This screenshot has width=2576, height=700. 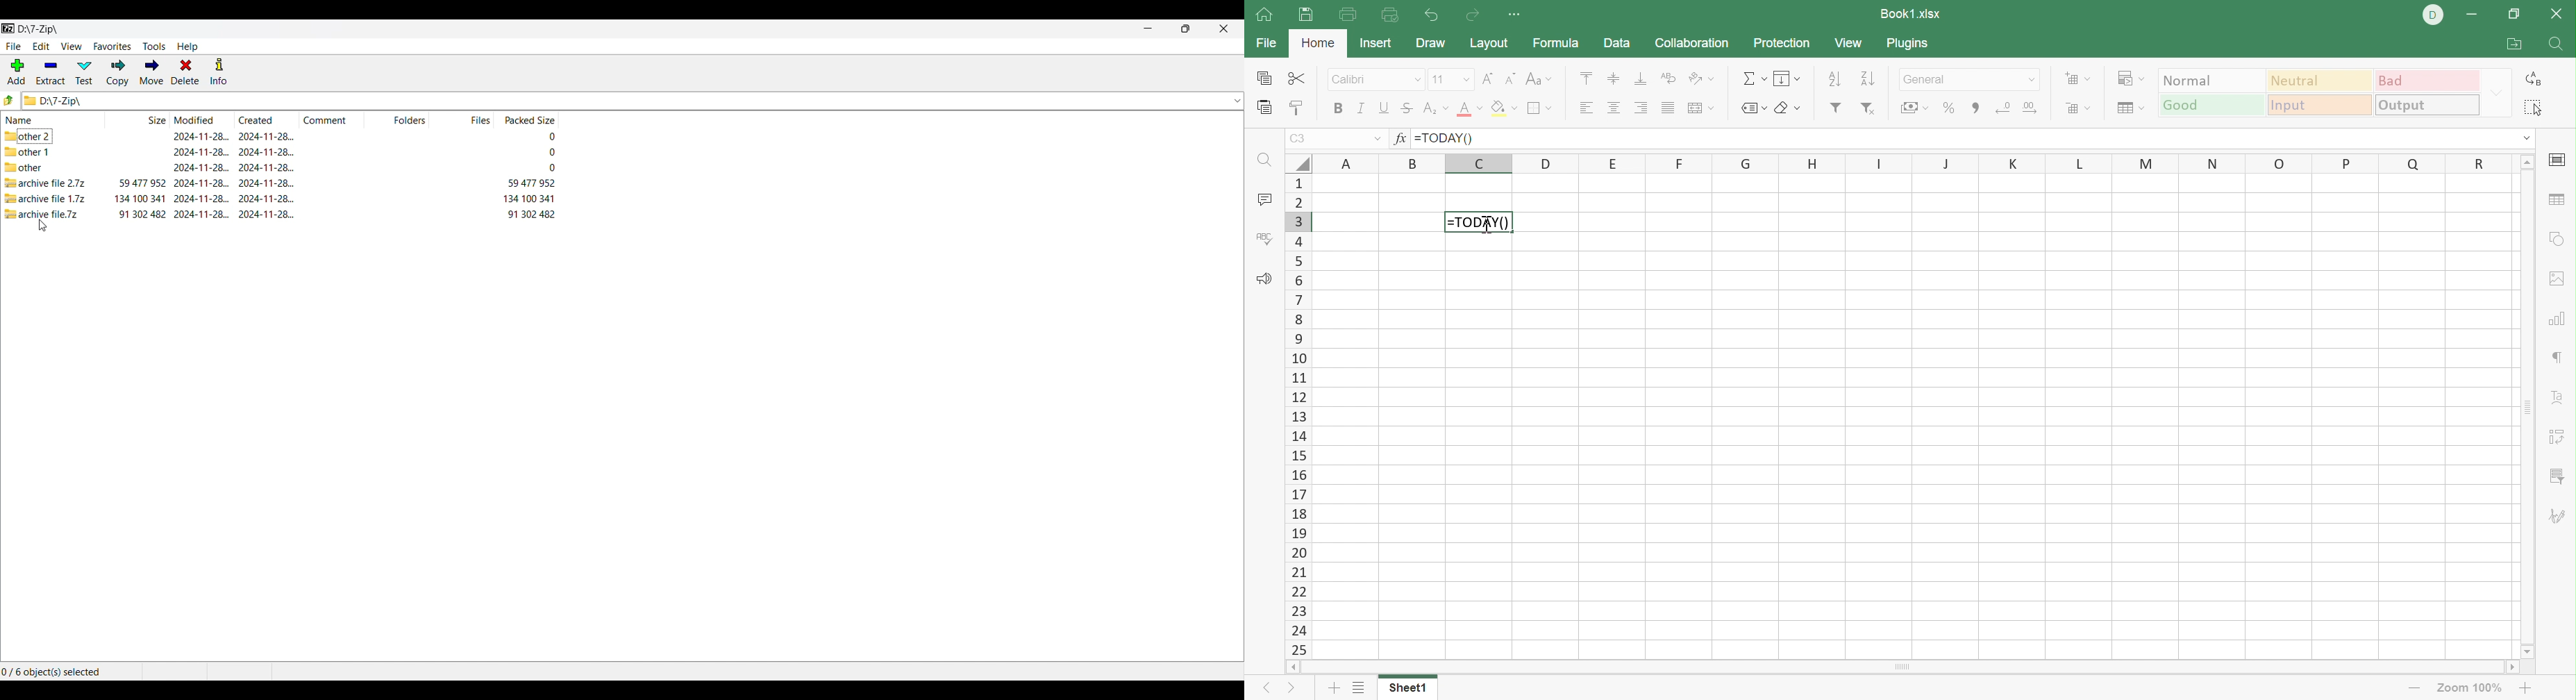 What do you see at coordinates (551, 167) in the screenshot?
I see `packed size` at bounding box center [551, 167].